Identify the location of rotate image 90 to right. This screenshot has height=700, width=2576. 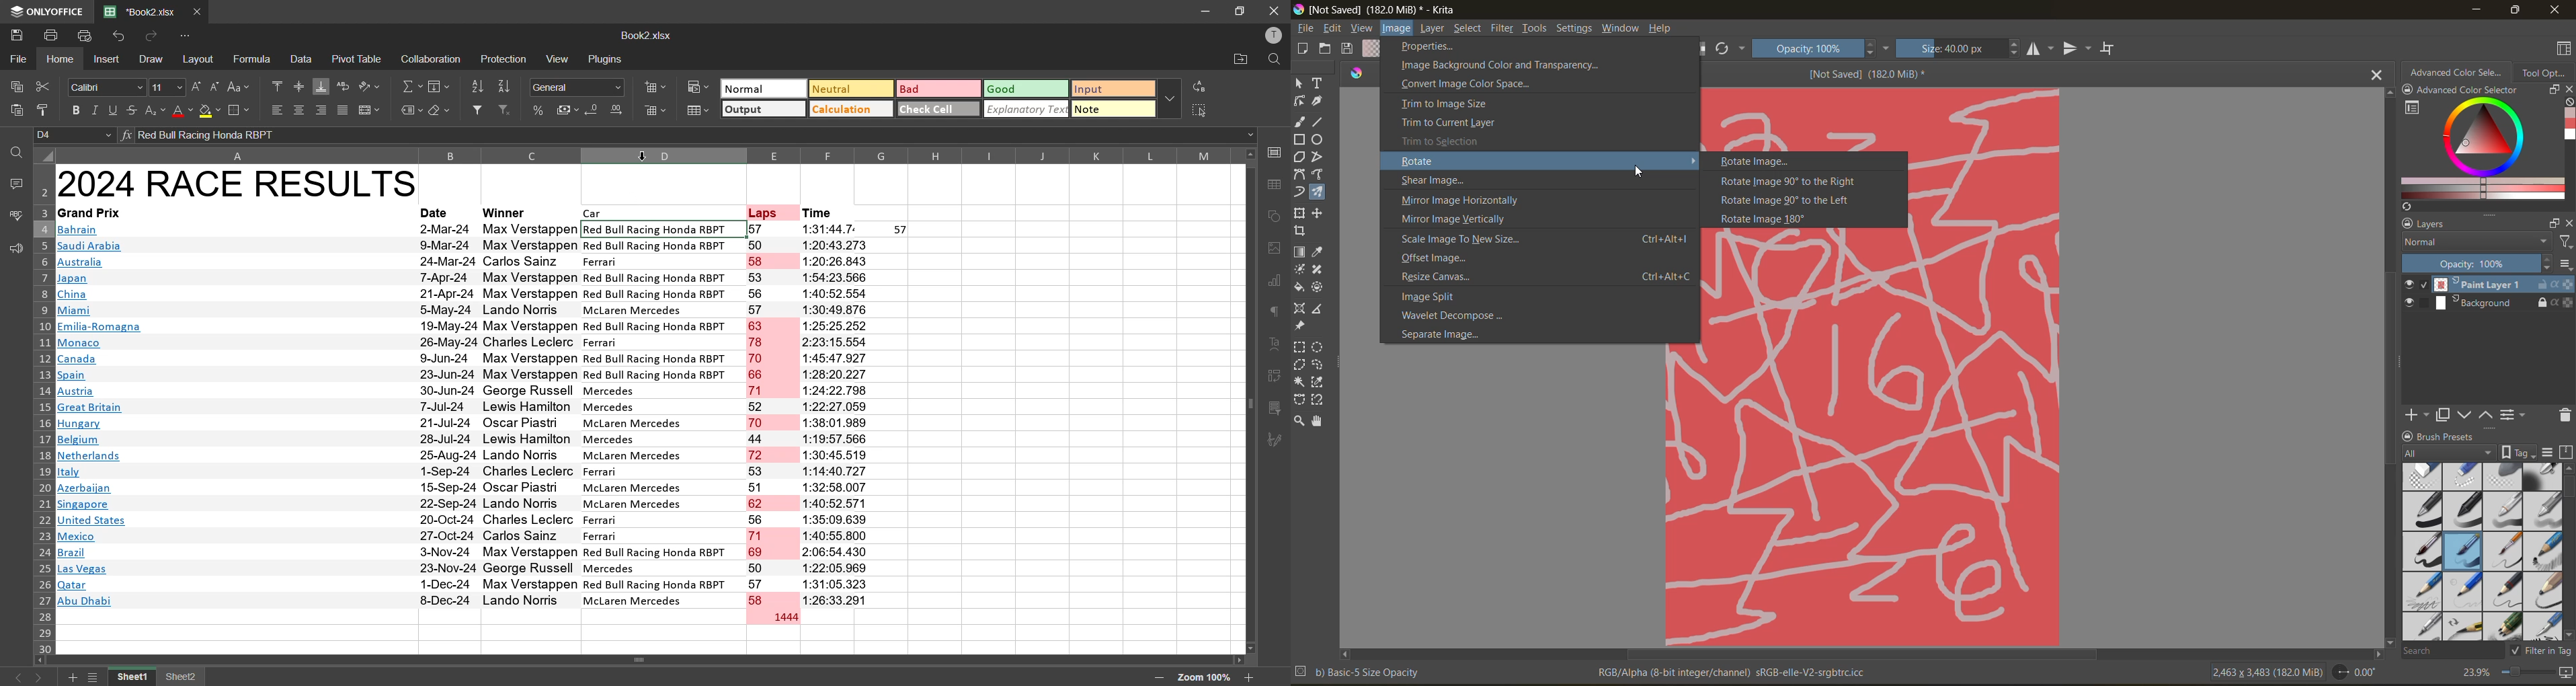
(1788, 182).